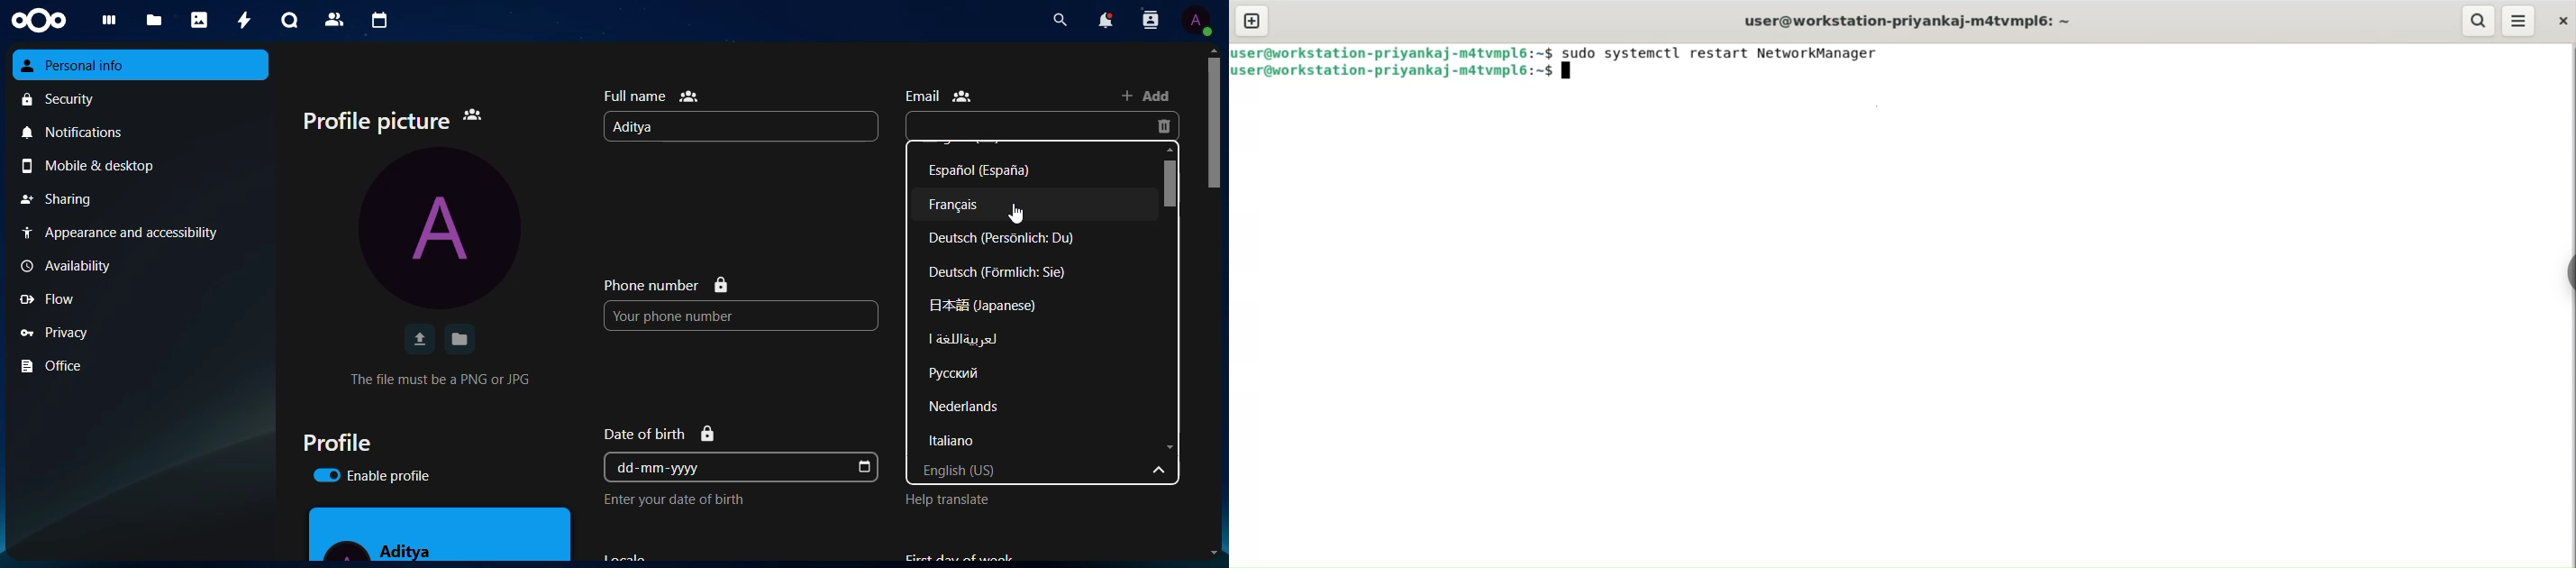  I want to click on files, so click(155, 21).